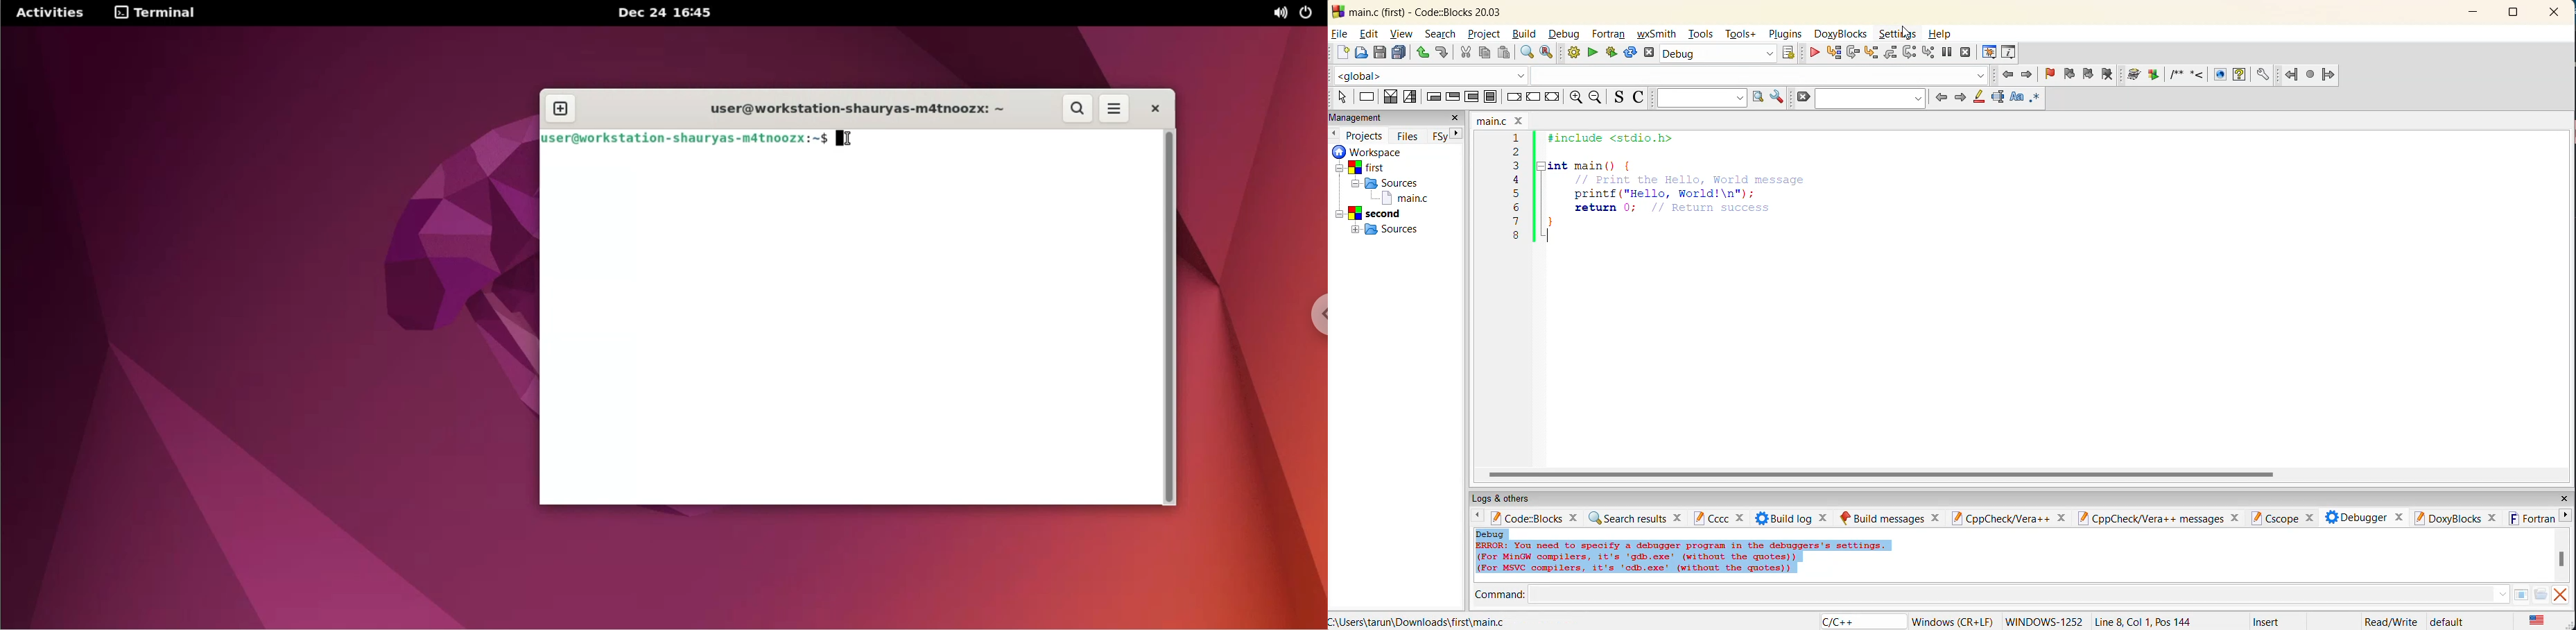 The height and width of the screenshot is (644, 2576). I want to click on selected text, so click(1999, 98).